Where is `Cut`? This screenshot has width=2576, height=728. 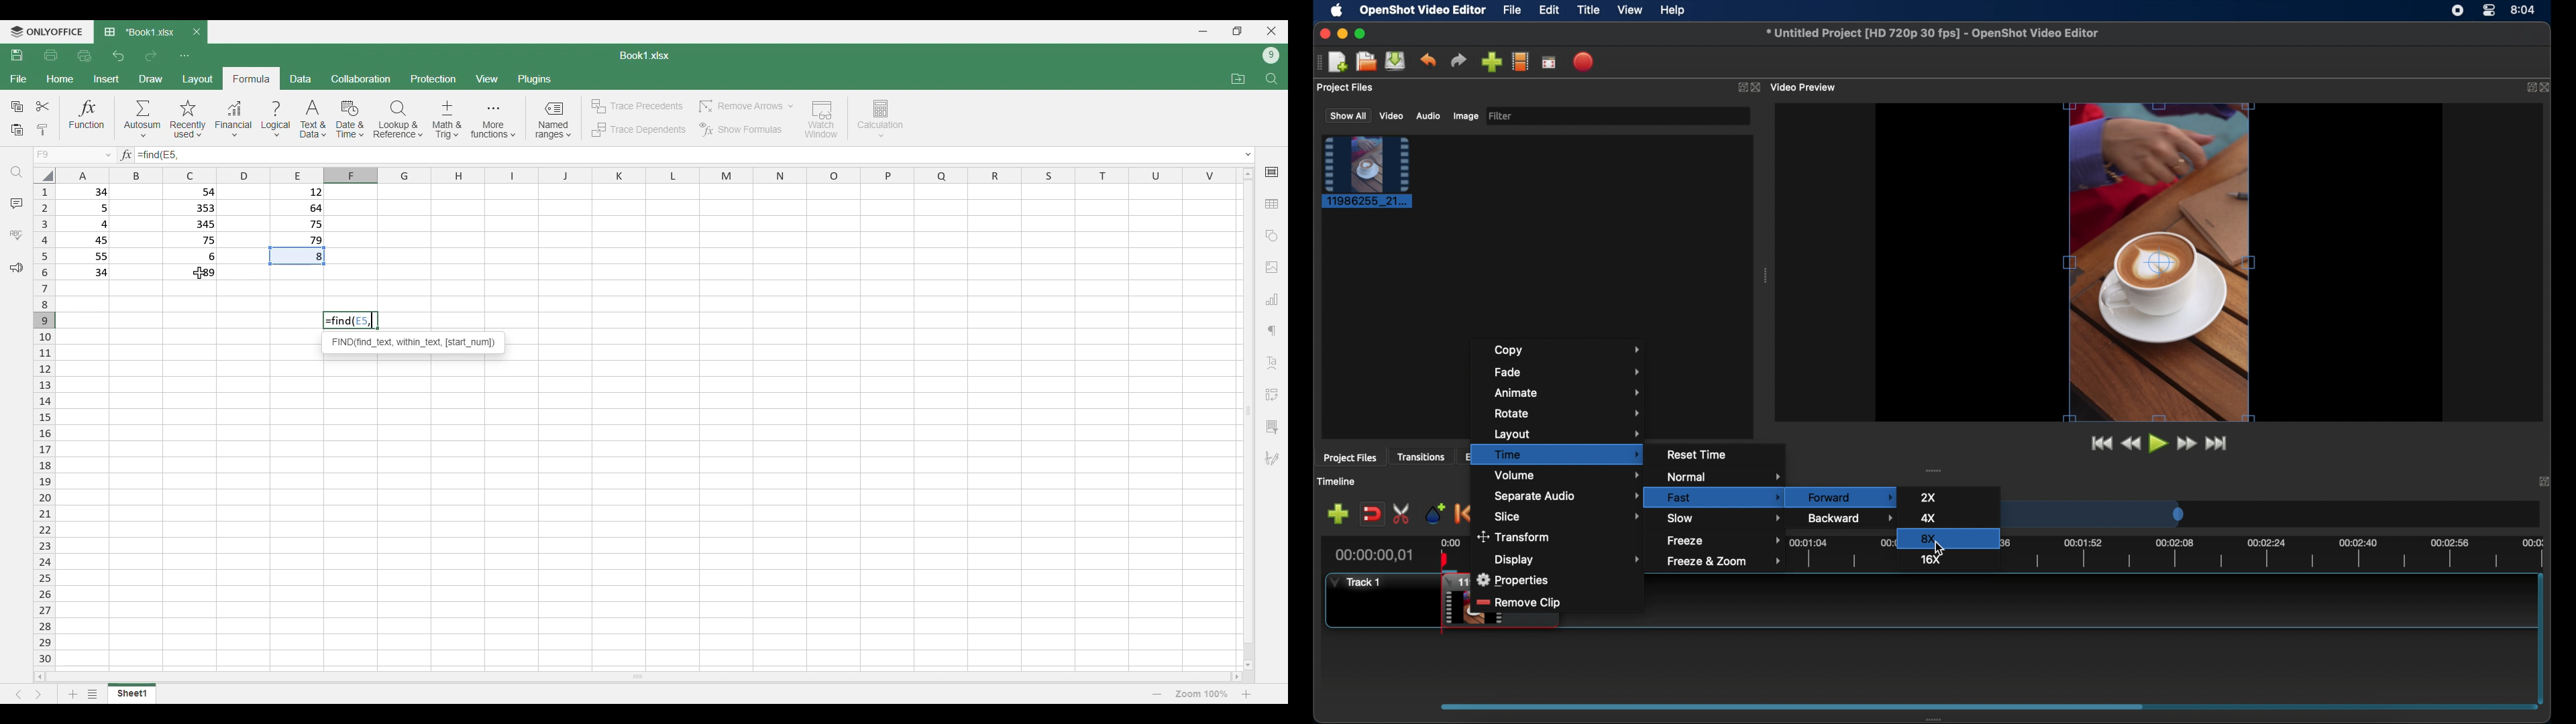
Cut is located at coordinates (43, 106).